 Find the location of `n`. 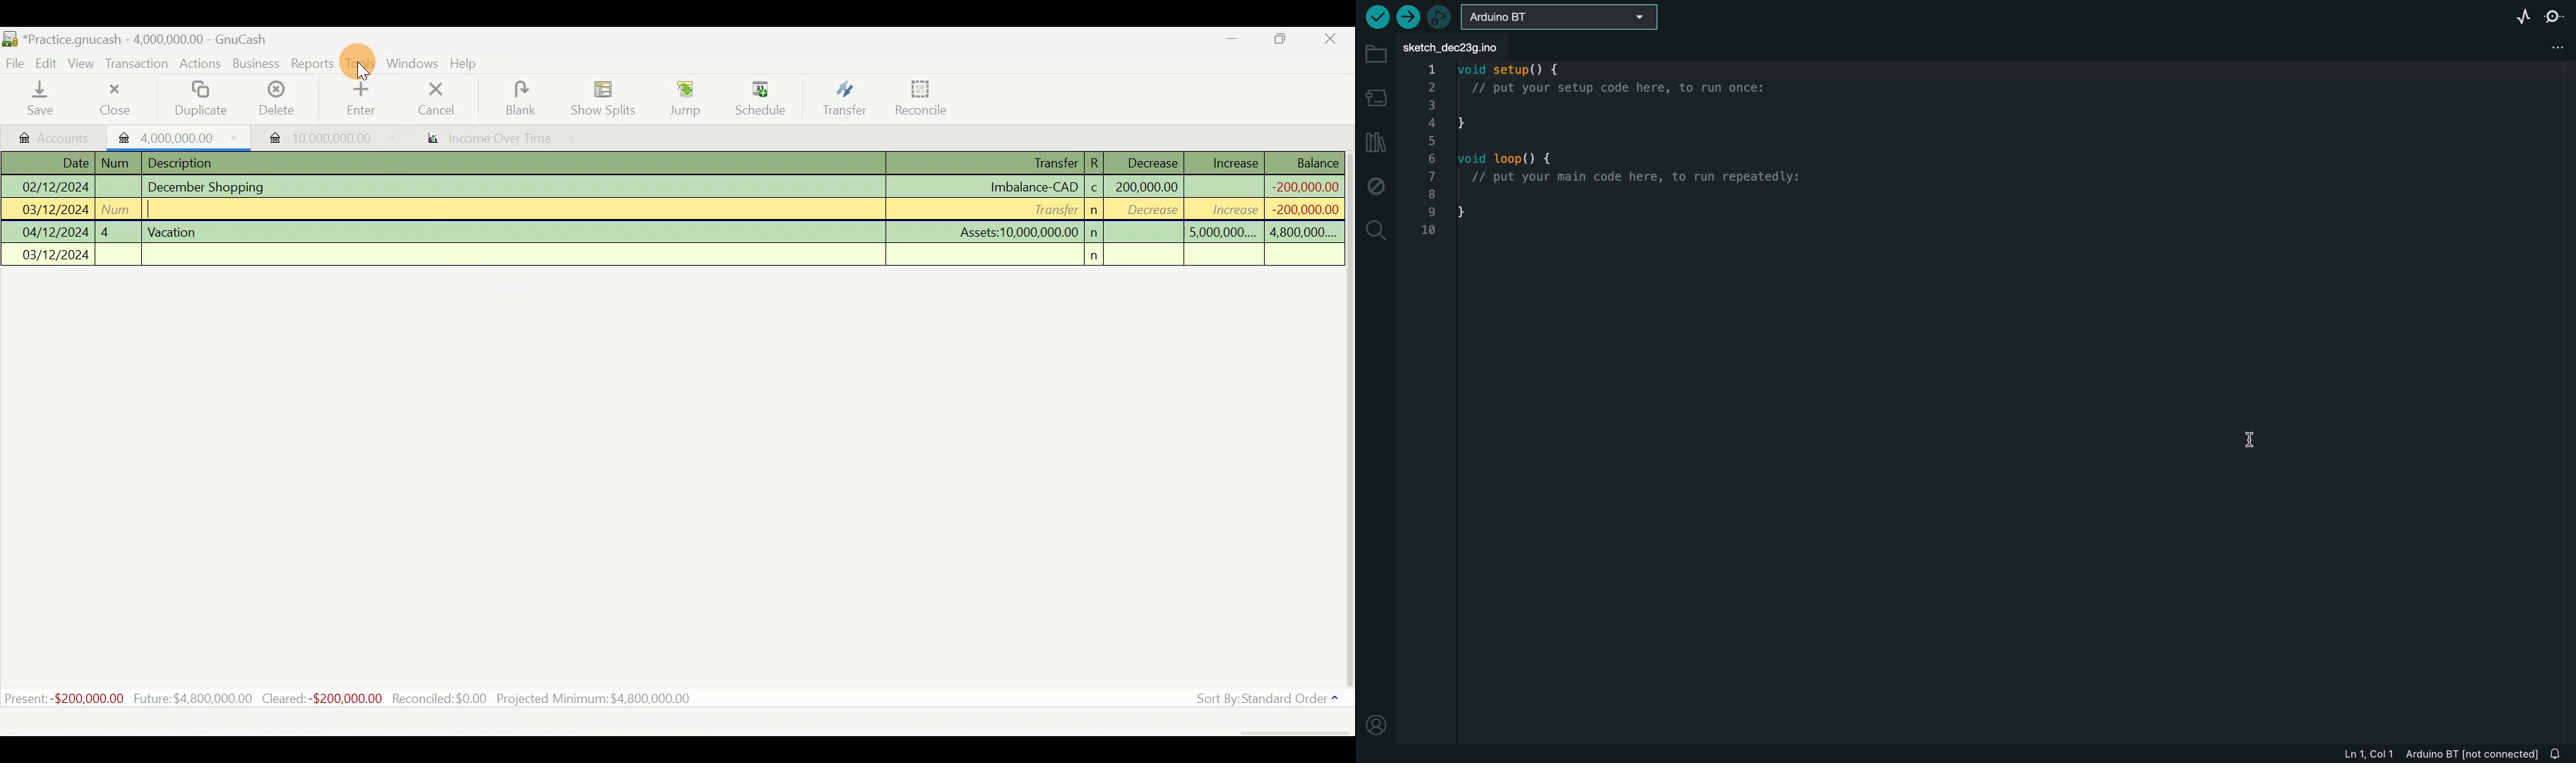

n is located at coordinates (1099, 256).